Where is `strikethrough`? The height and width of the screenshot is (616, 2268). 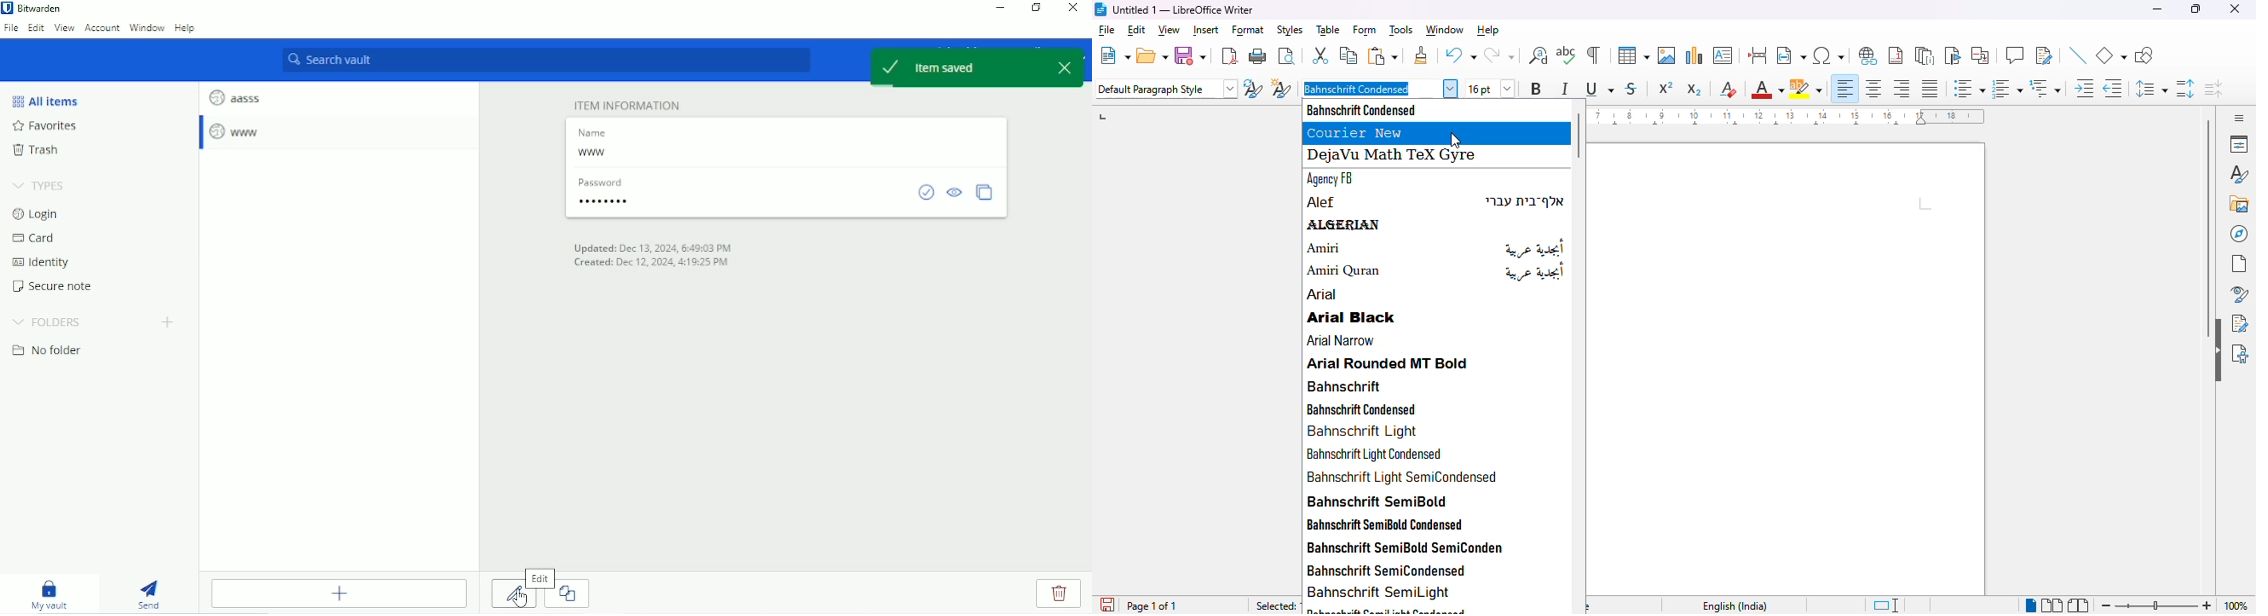 strikethrough is located at coordinates (1633, 89).